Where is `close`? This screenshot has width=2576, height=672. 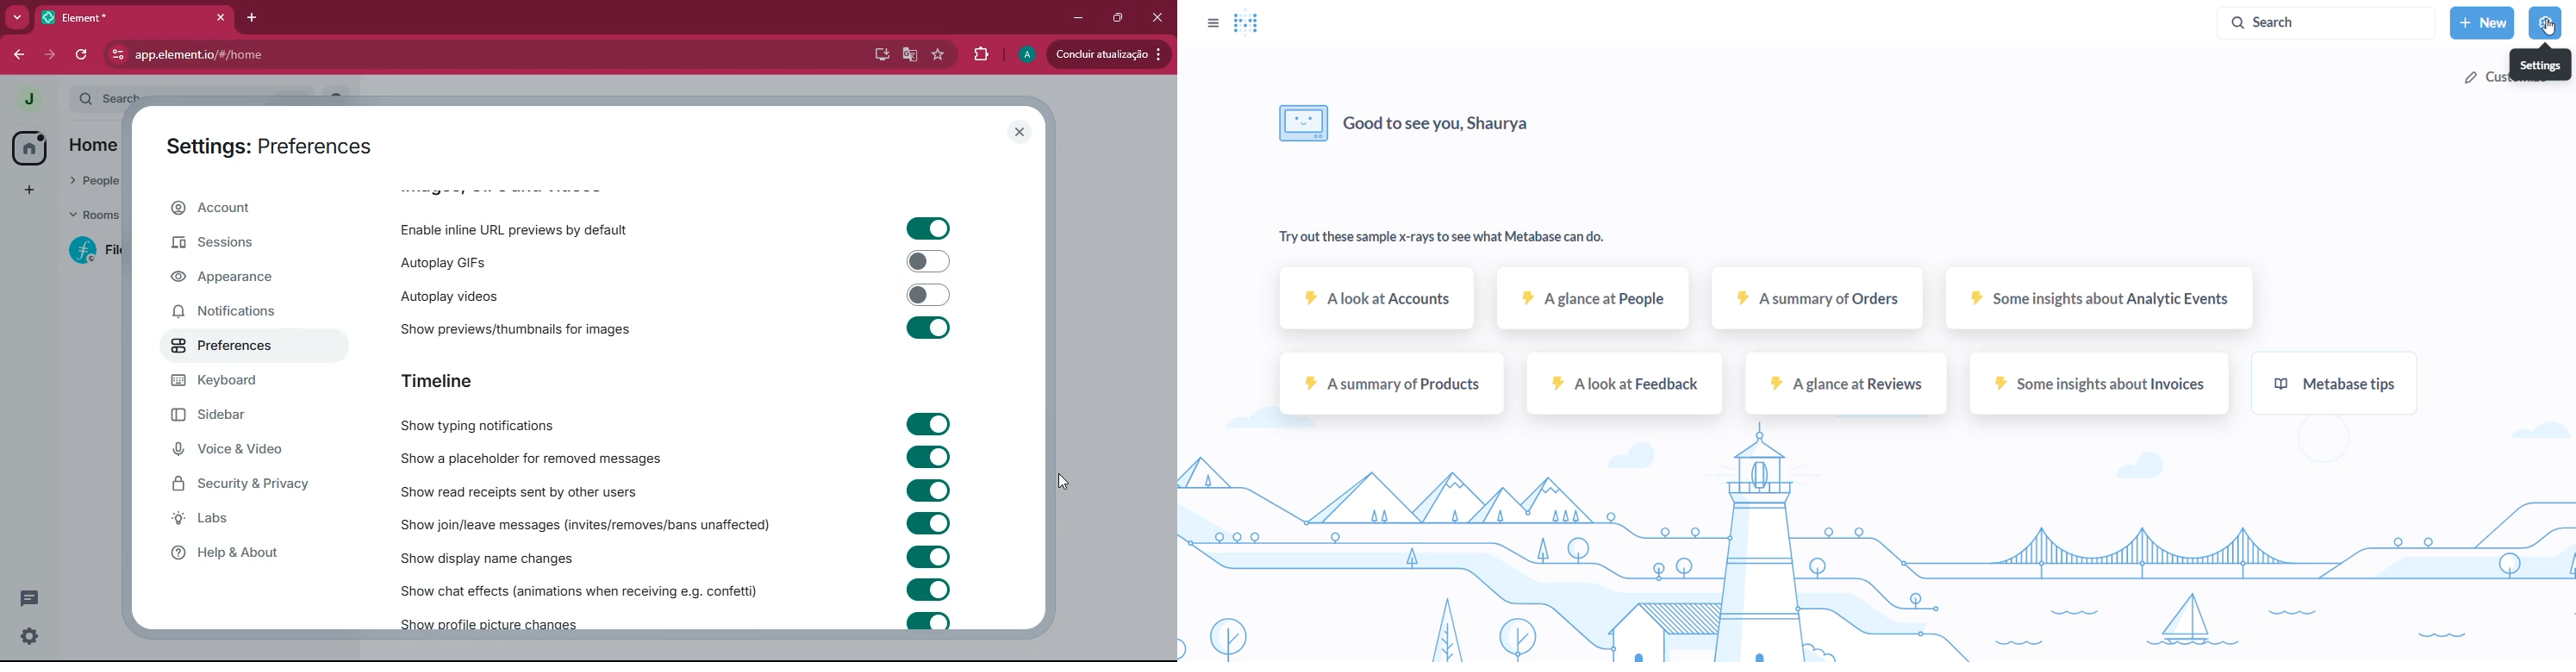 close is located at coordinates (1020, 132).